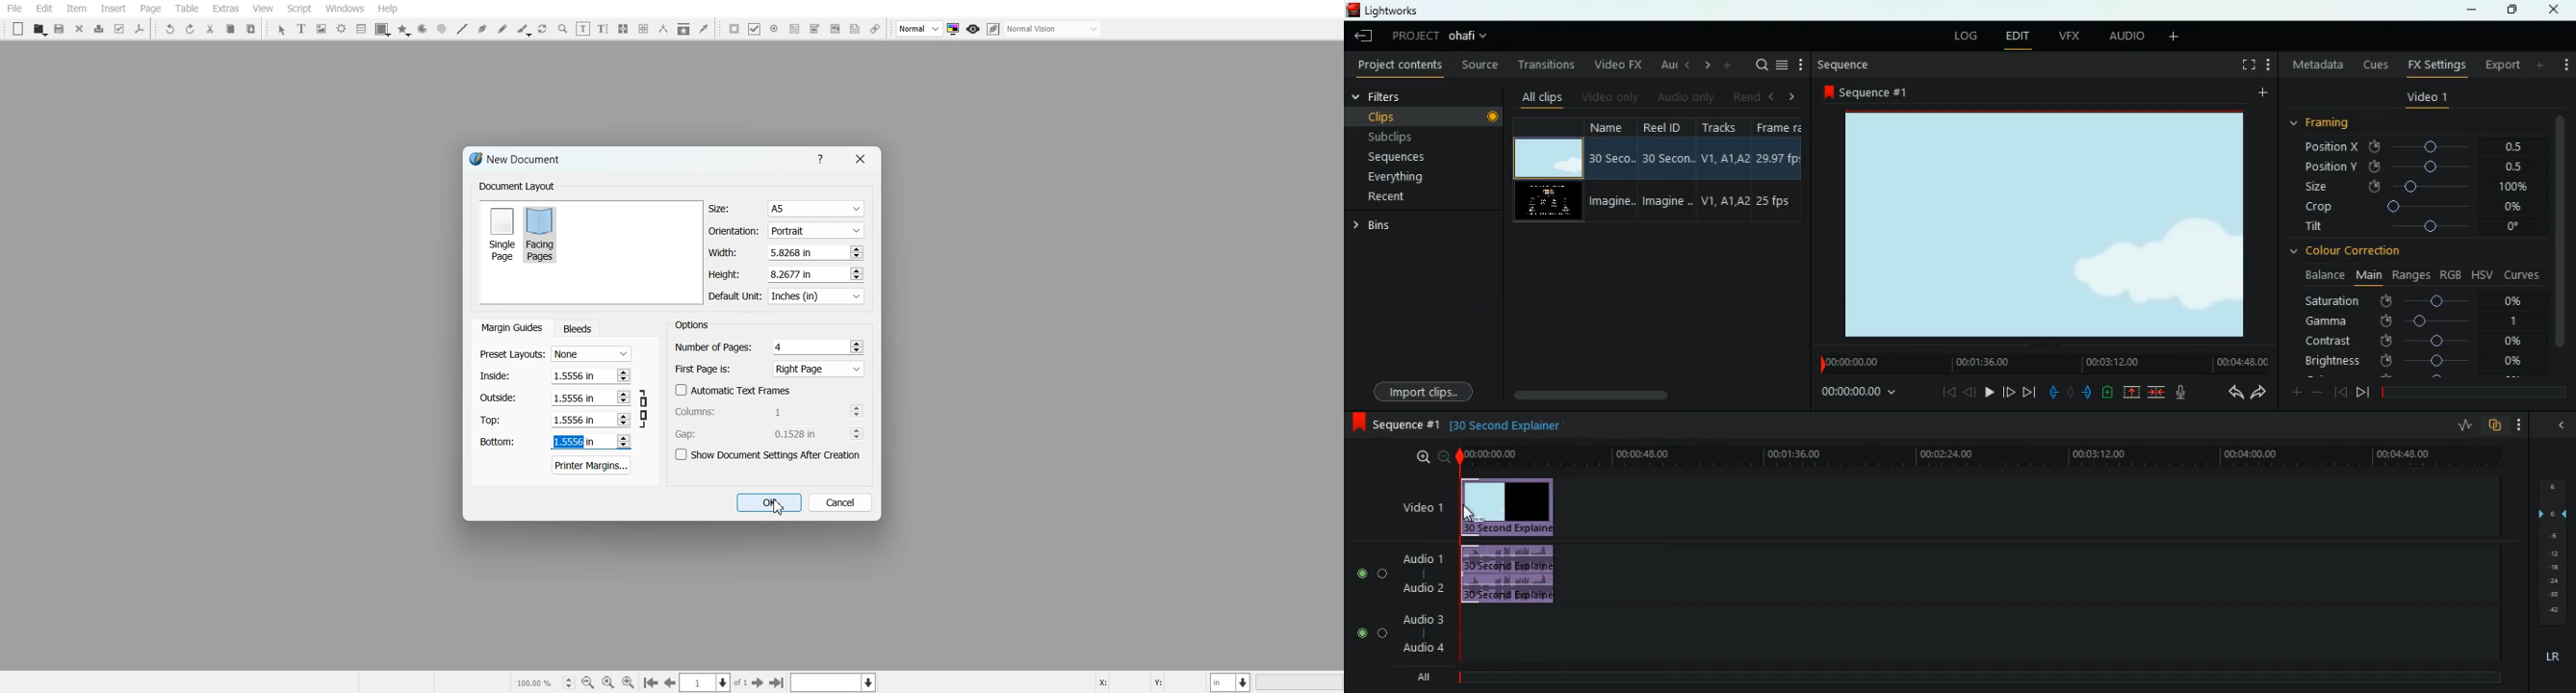 Image resolution: width=2576 pixels, height=700 pixels. What do you see at coordinates (1478, 65) in the screenshot?
I see `source` at bounding box center [1478, 65].